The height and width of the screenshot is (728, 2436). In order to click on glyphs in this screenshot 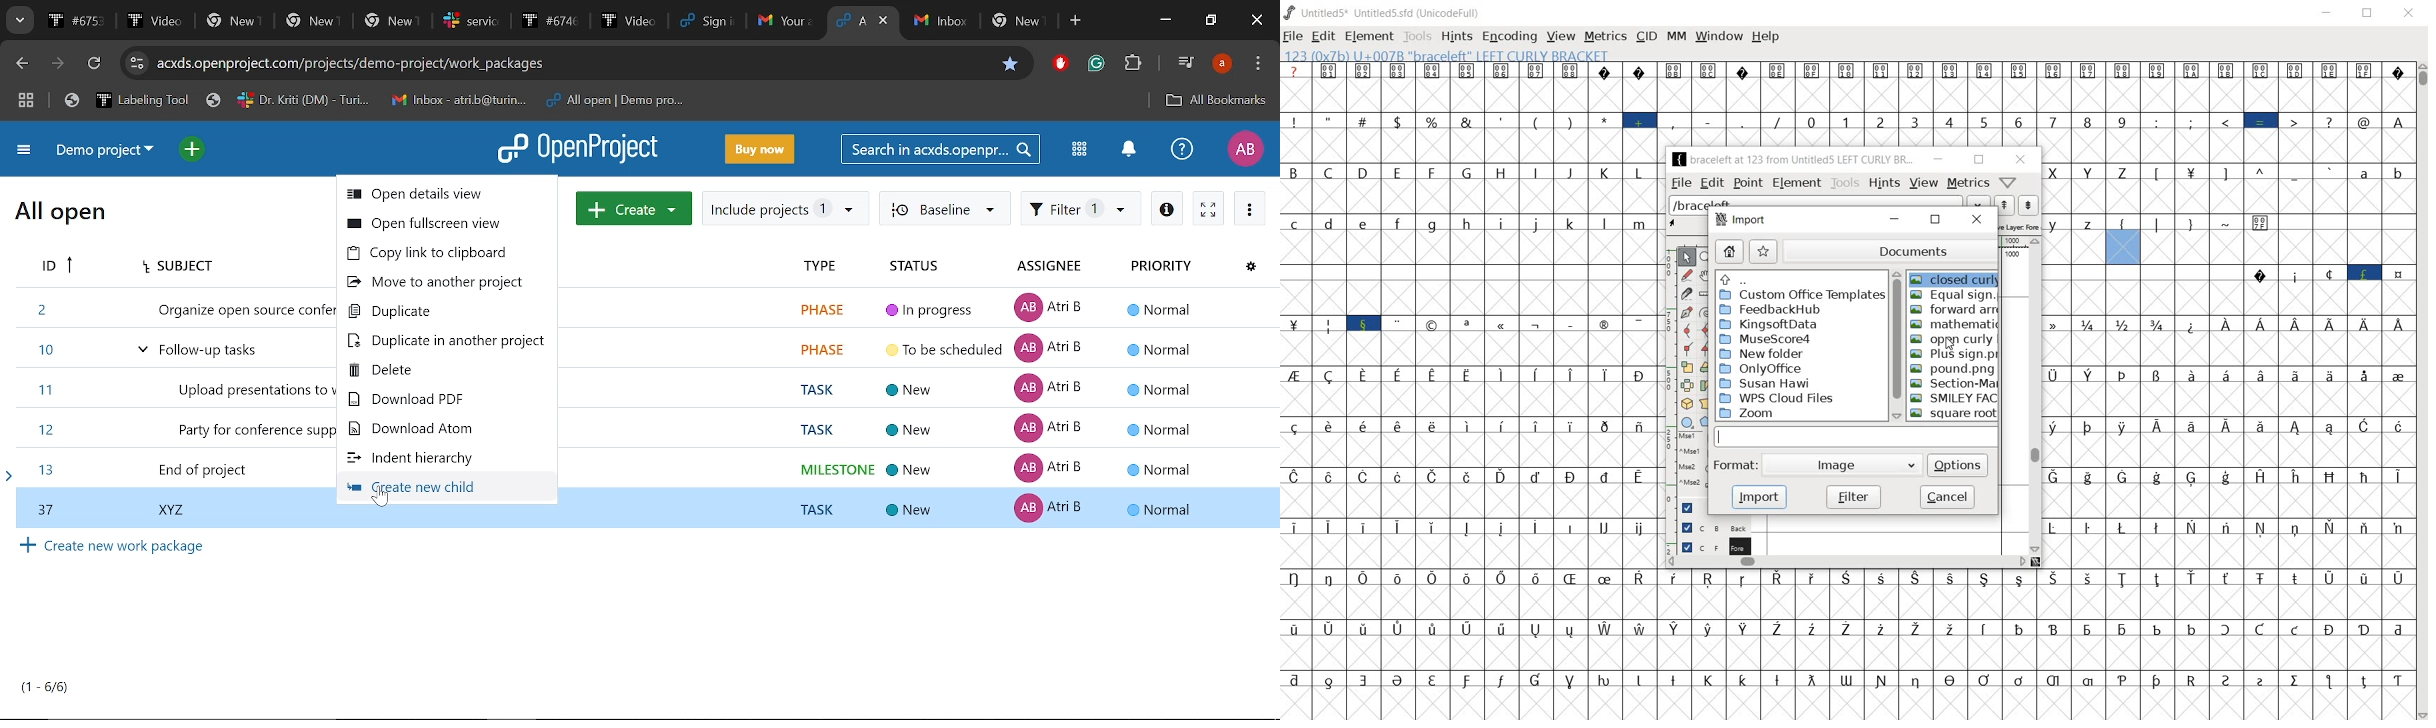, I will do `click(1470, 380)`.